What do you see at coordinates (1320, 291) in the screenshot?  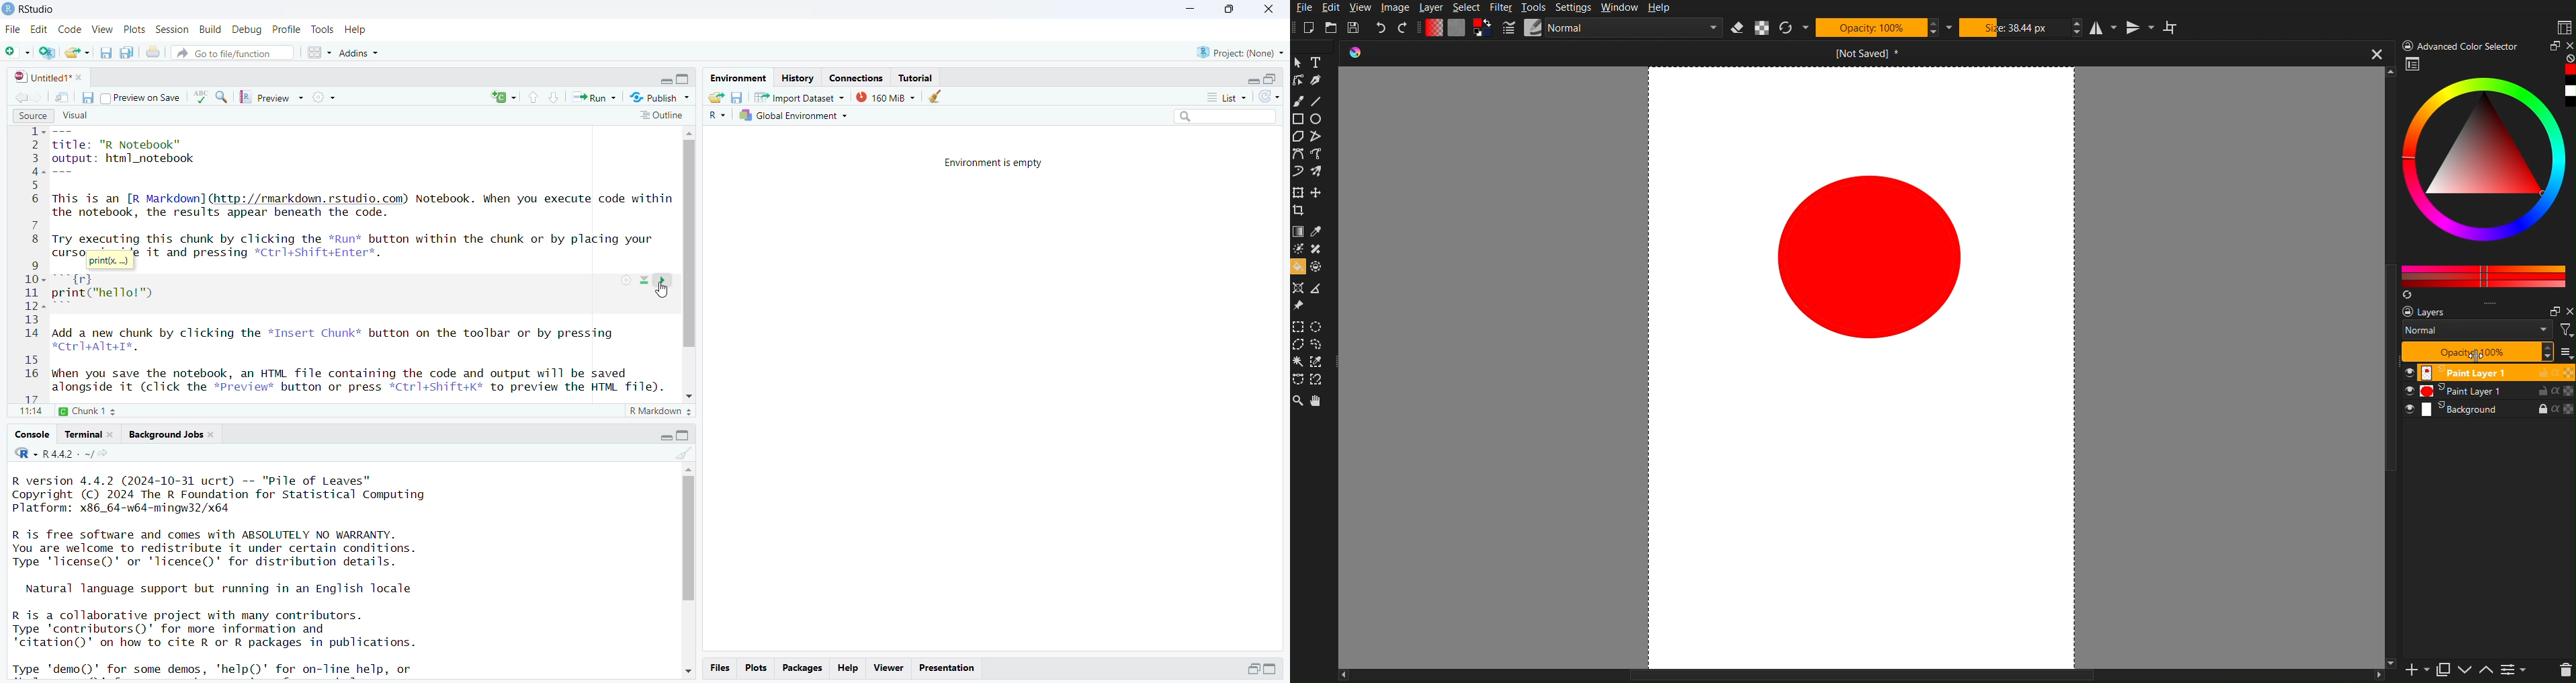 I see `Measure` at bounding box center [1320, 291].